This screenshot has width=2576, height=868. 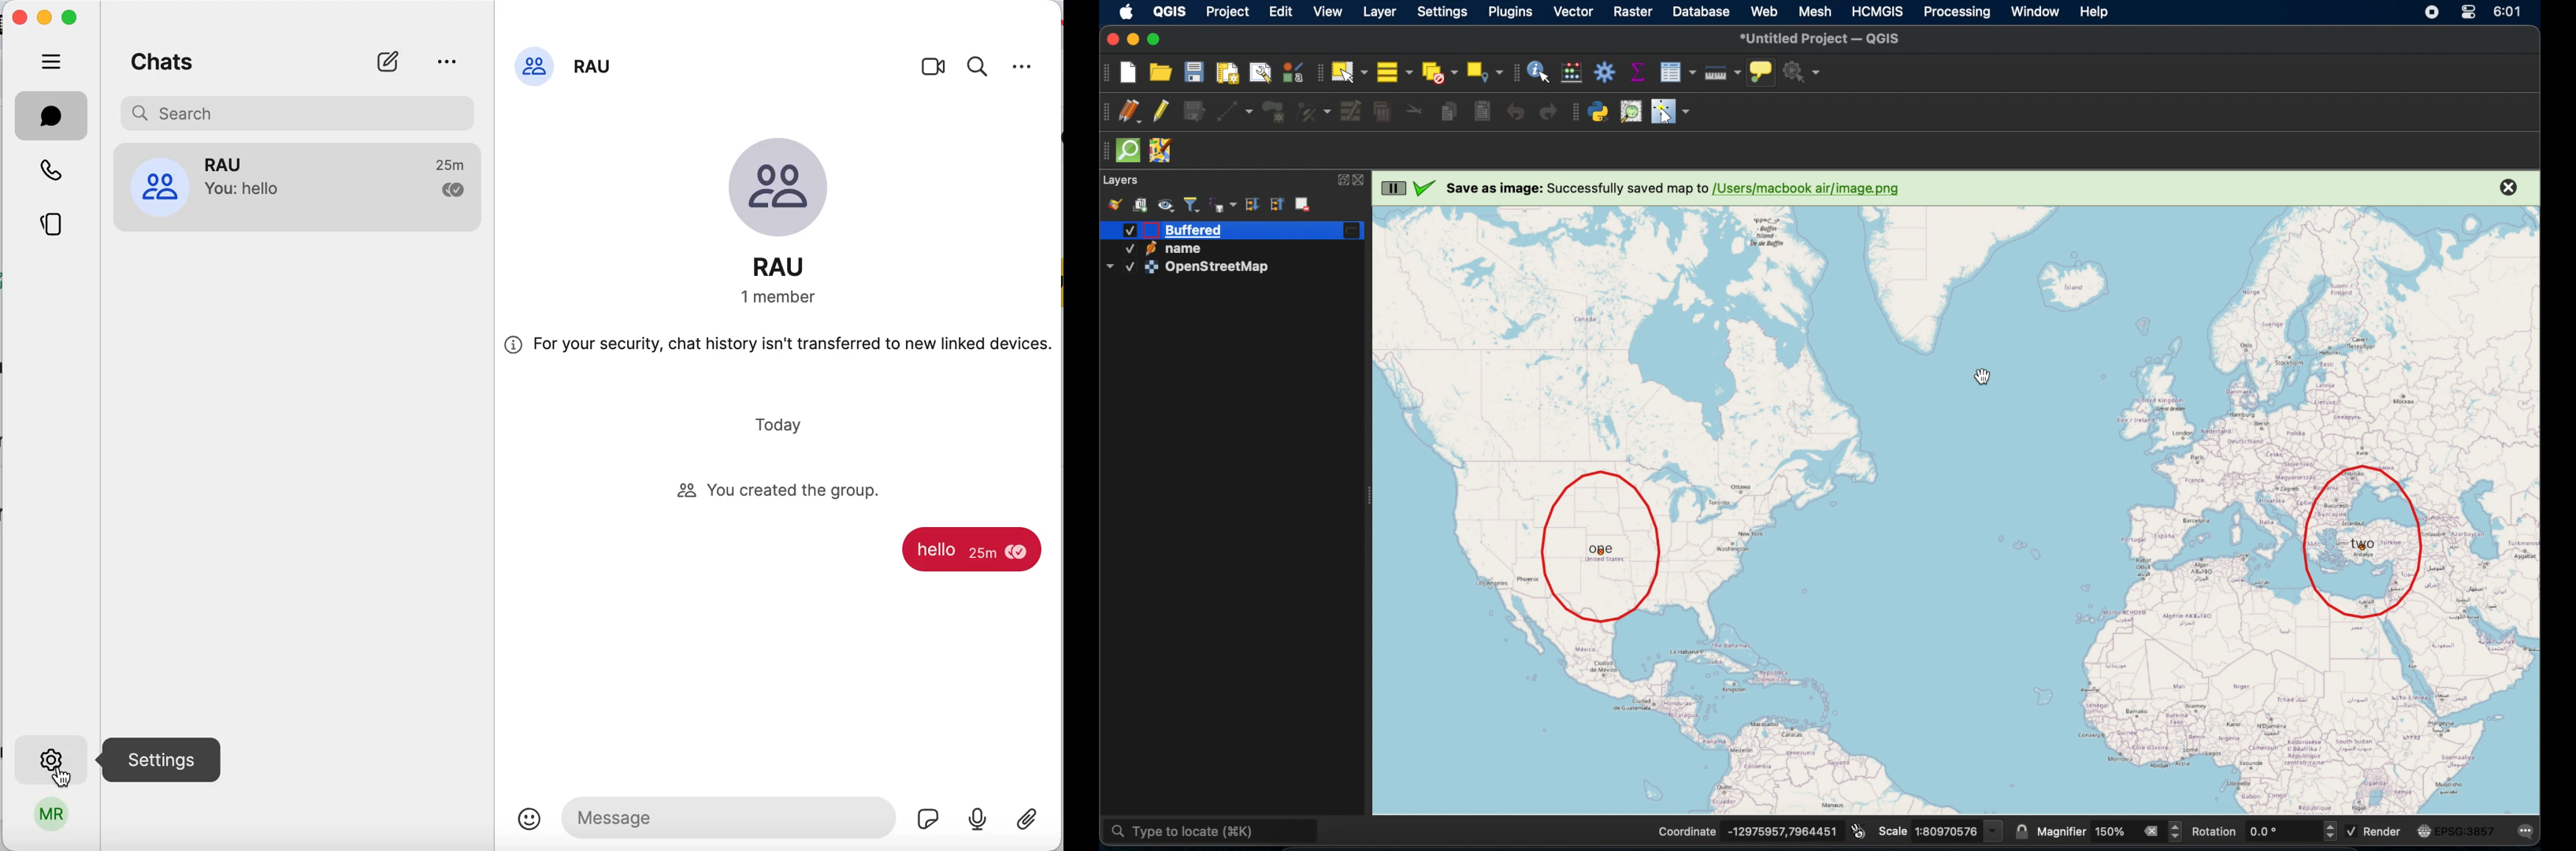 What do you see at coordinates (50, 757) in the screenshot?
I see `settings` at bounding box center [50, 757].